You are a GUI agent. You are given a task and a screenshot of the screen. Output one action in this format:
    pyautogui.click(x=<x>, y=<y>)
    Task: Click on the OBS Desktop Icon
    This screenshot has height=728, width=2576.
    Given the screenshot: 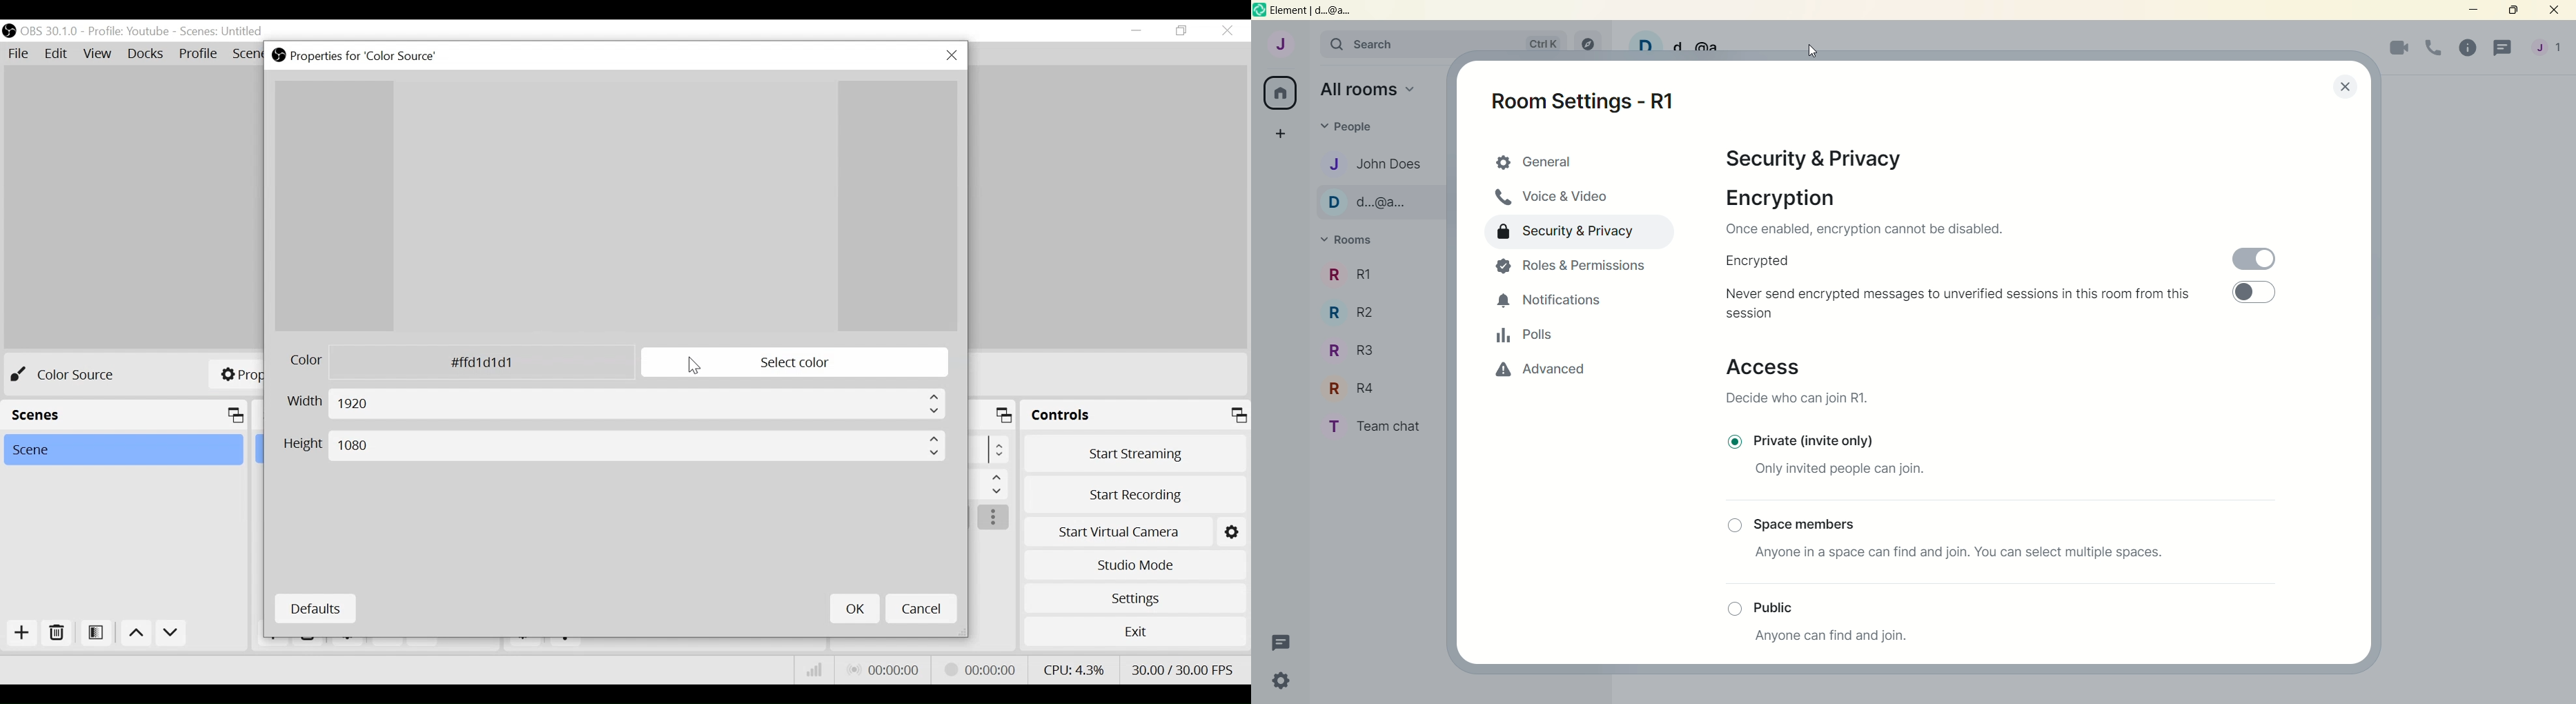 What is the action you would take?
    pyautogui.click(x=8, y=31)
    